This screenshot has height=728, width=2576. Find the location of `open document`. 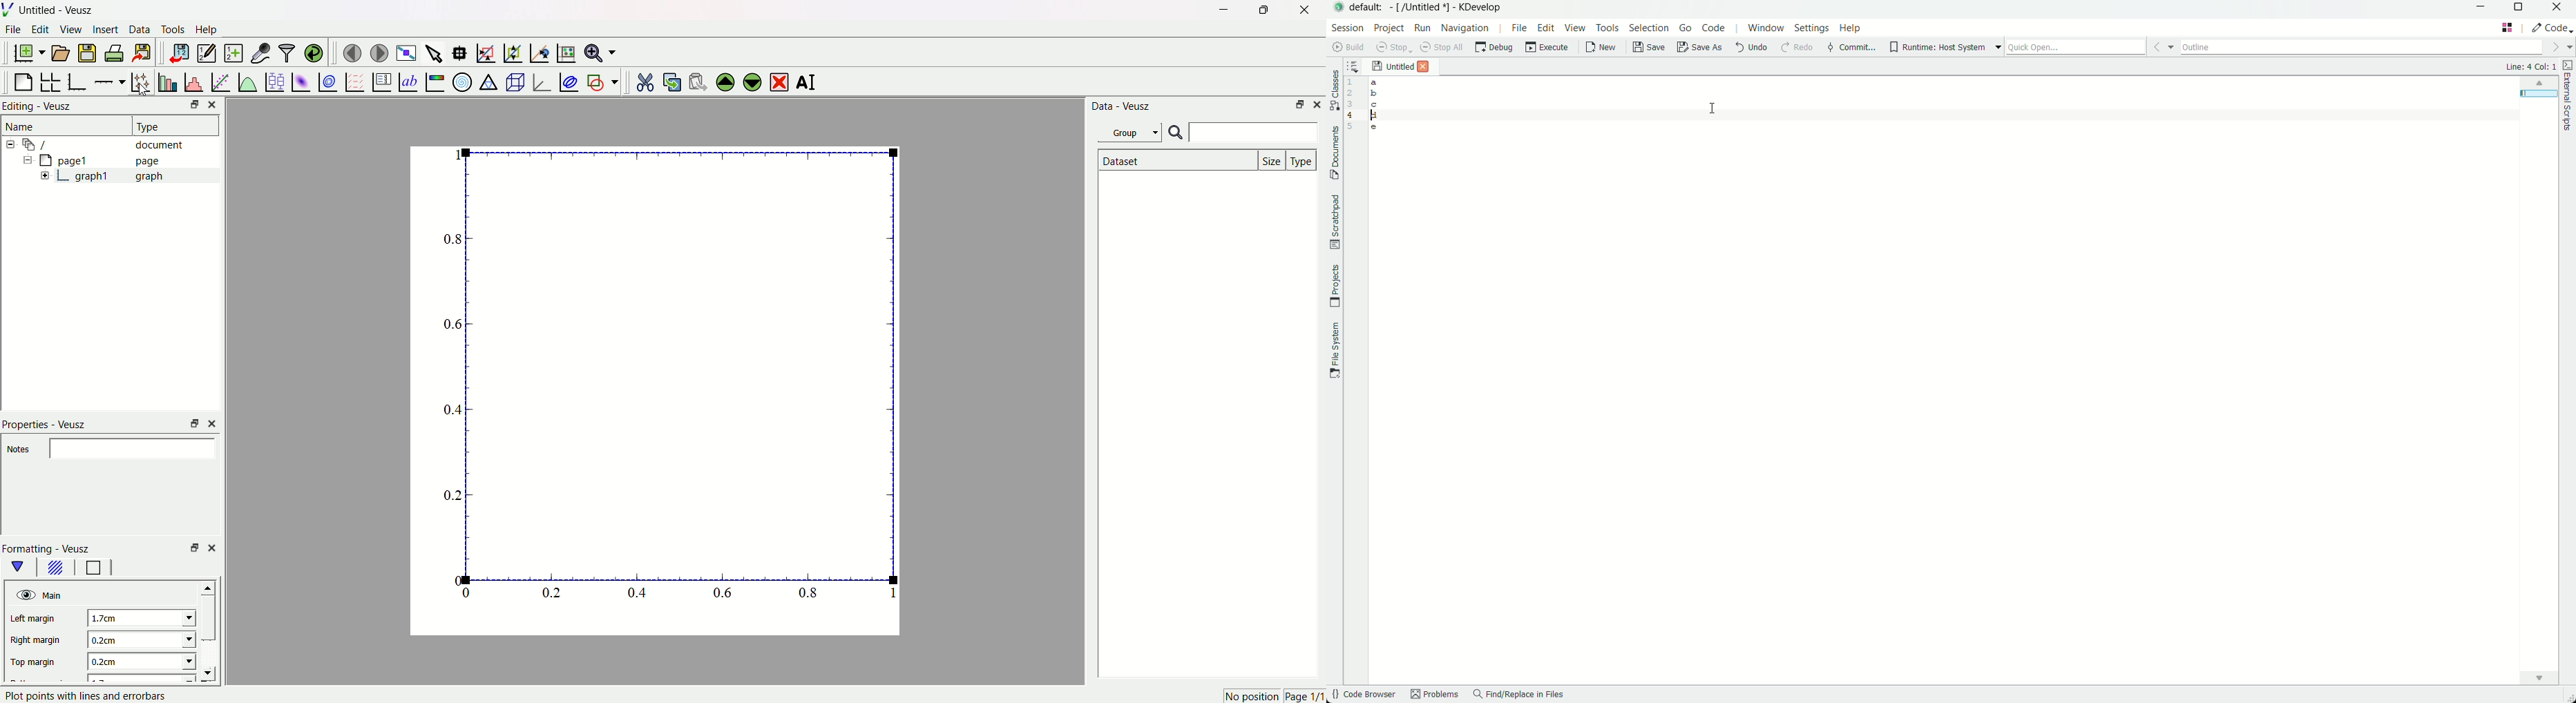

open document is located at coordinates (61, 52).